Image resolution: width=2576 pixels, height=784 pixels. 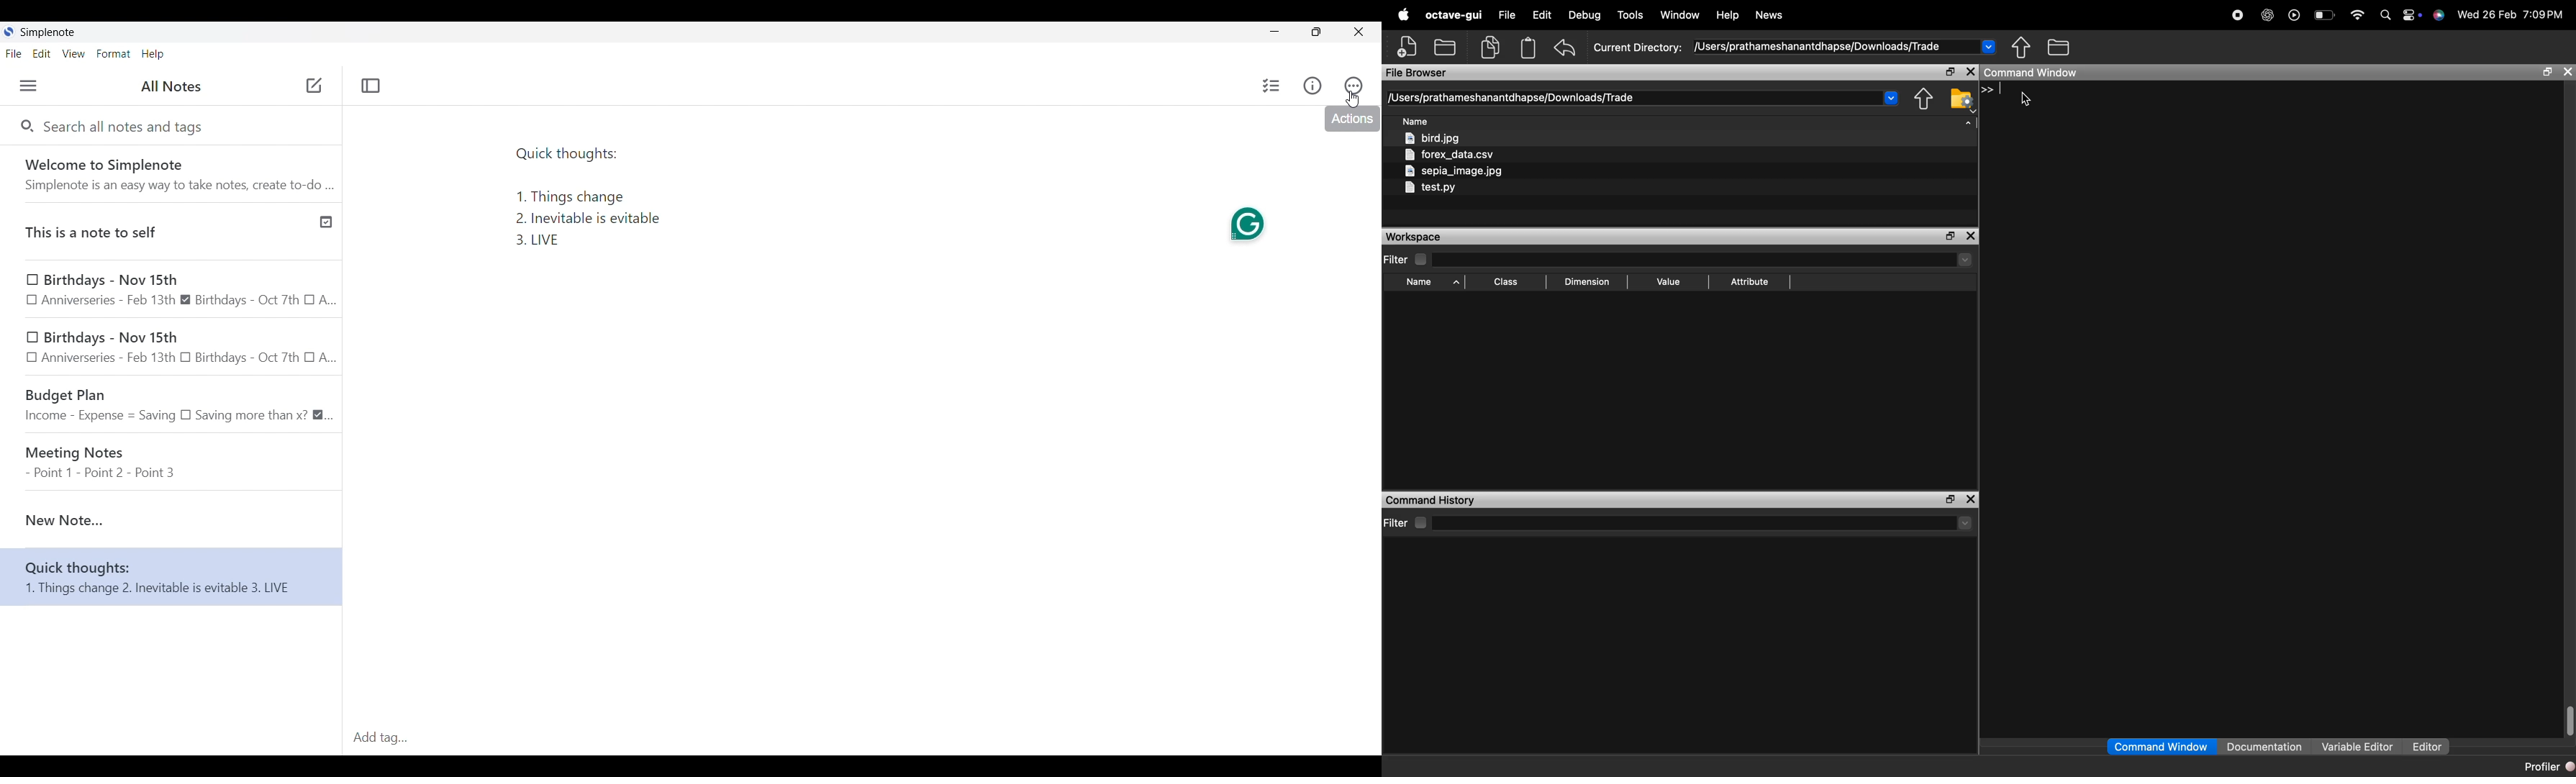 What do you see at coordinates (371, 86) in the screenshot?
I see `Toggle focus mode` at bounding box center [371, 86].